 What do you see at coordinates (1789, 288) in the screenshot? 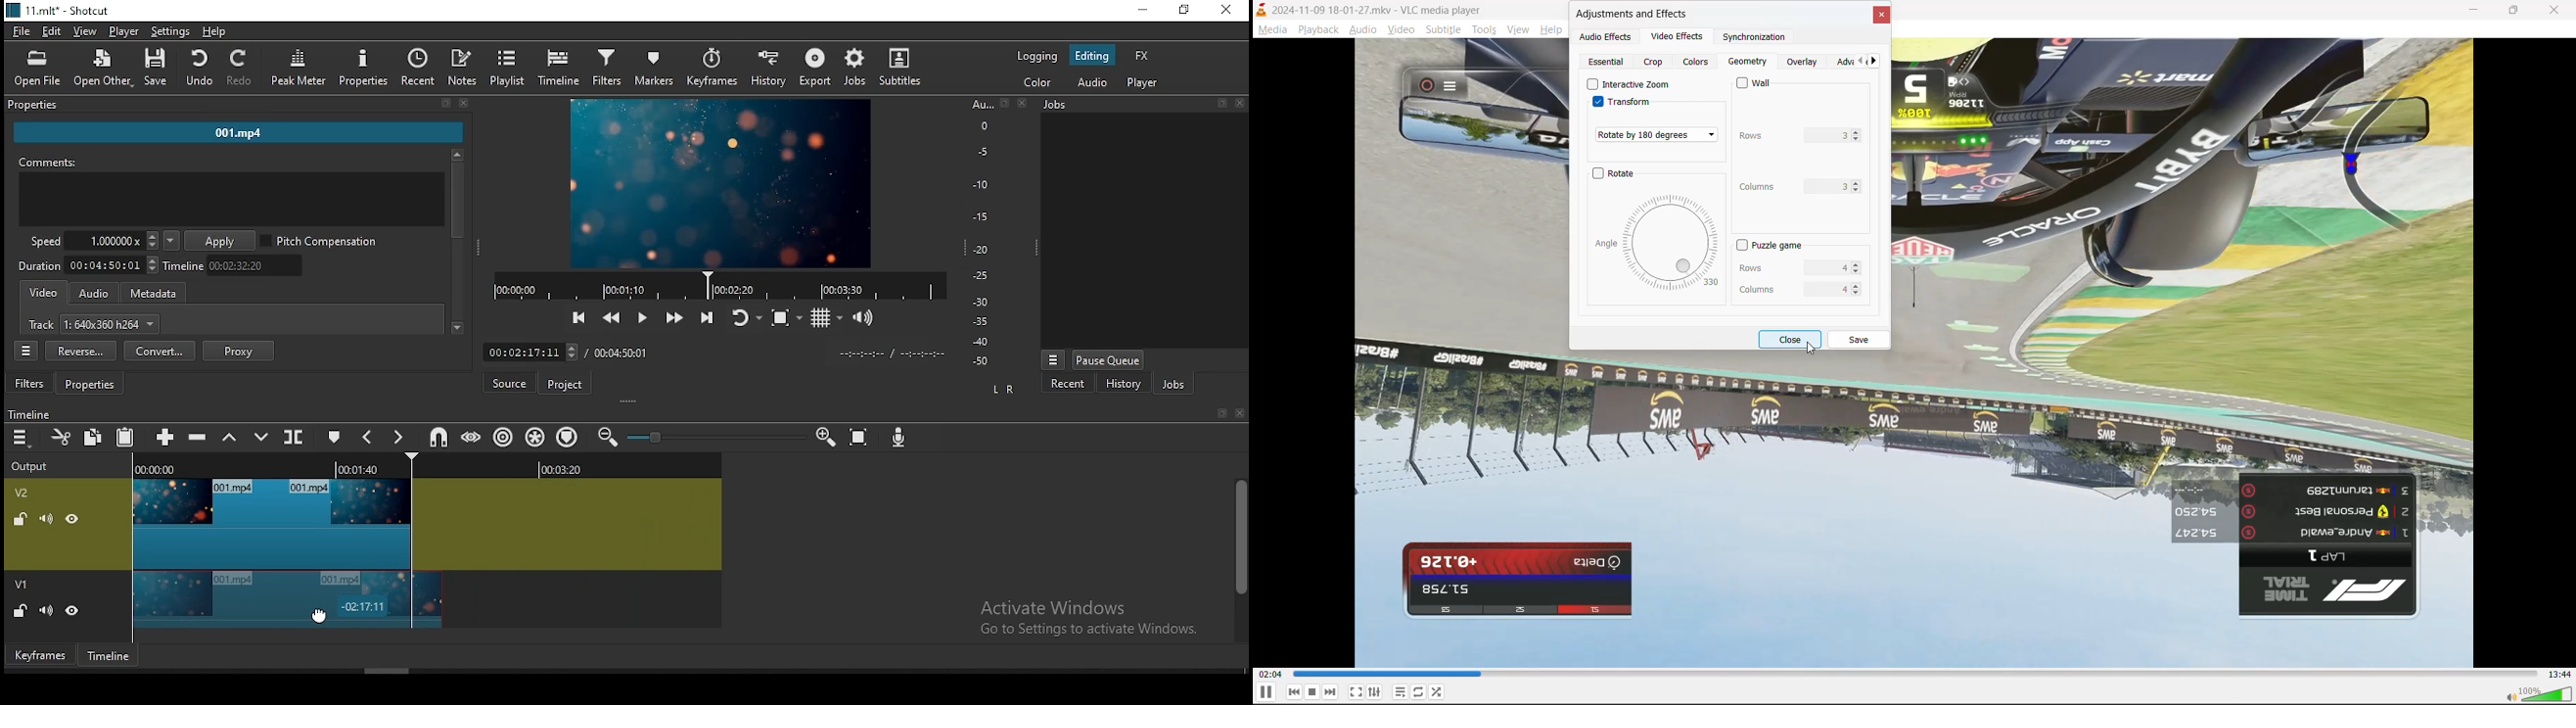
I see `columns` at bounding box center [1789, 288].